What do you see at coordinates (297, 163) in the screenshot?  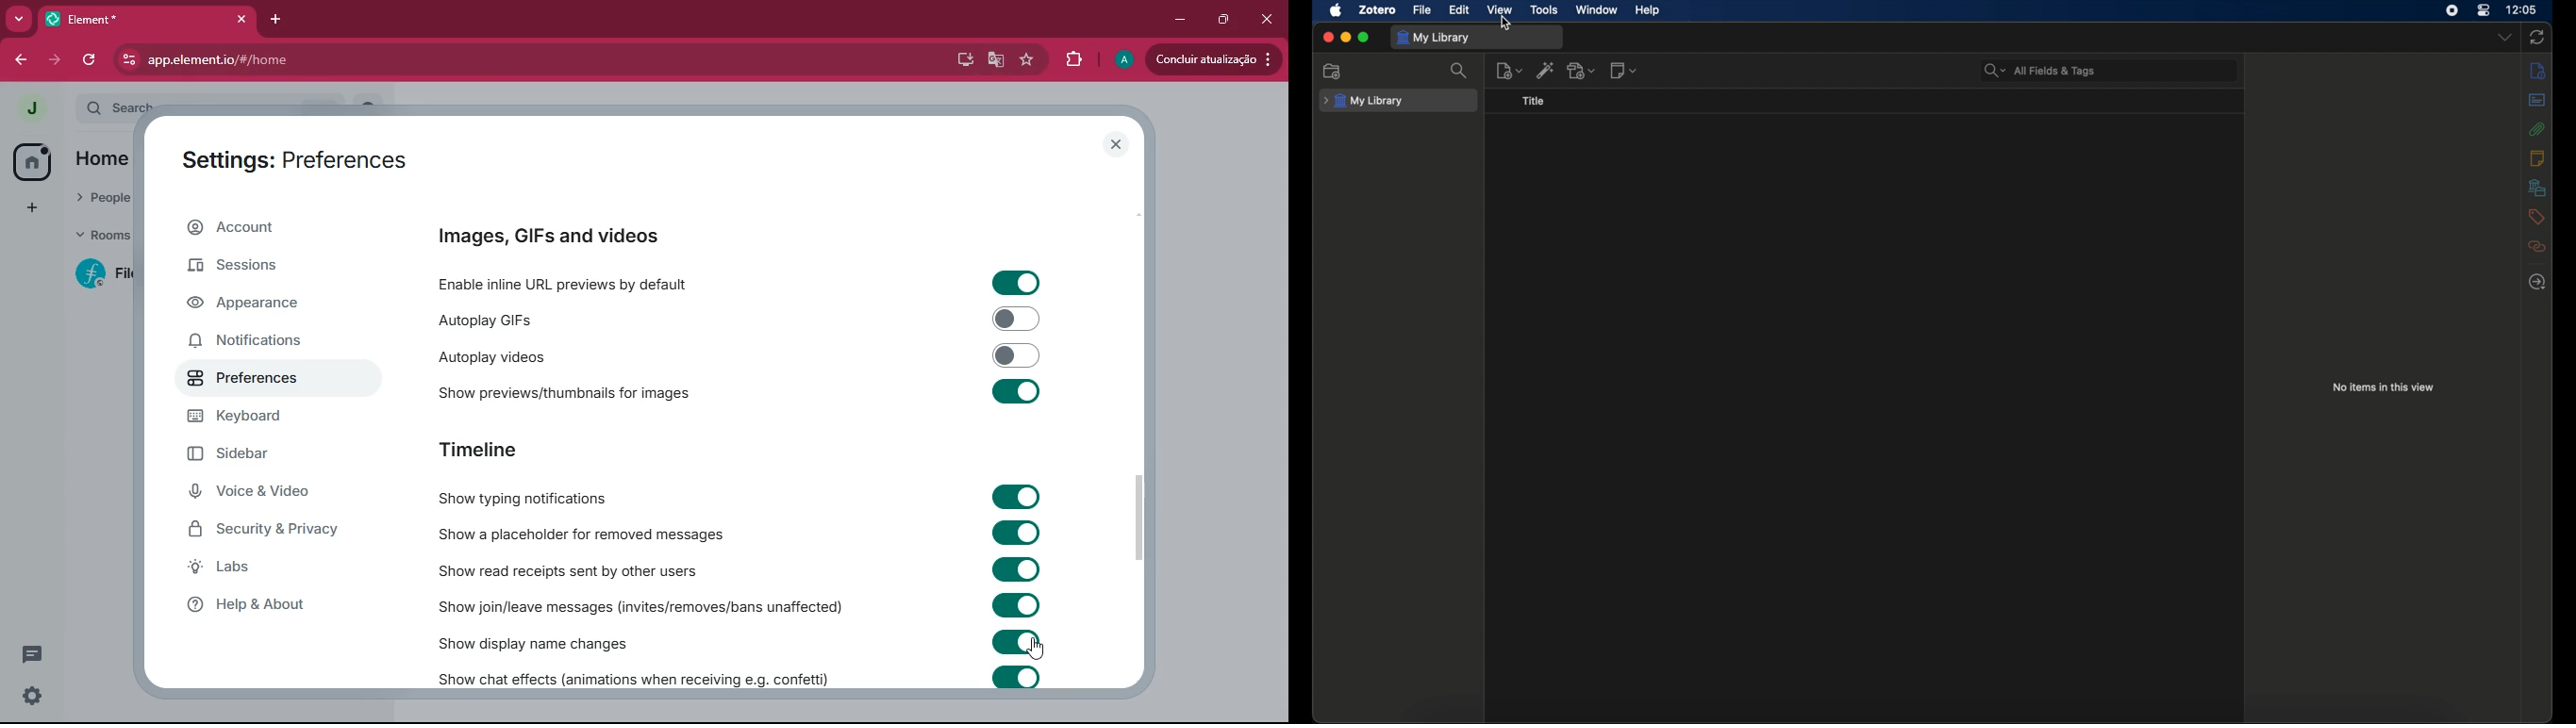 I see `settings: account` at bounding box center [297, 163].